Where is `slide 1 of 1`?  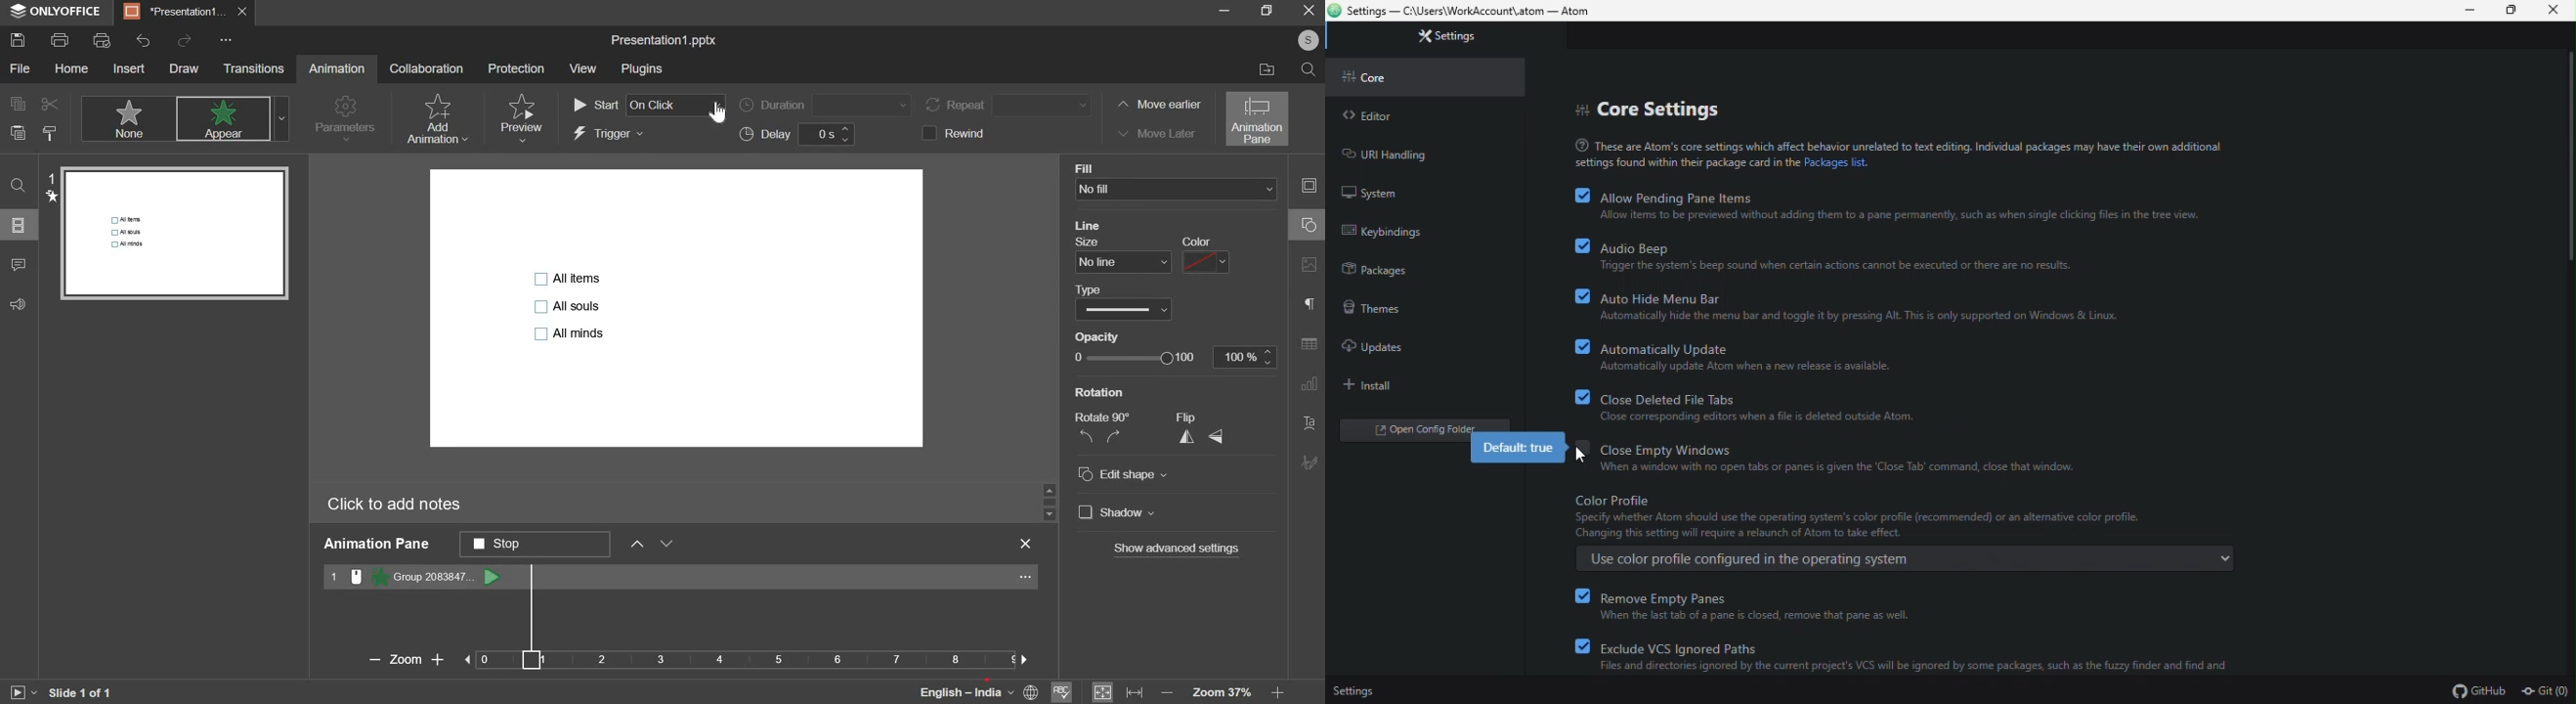
slide 1 of 1 is located at coordinates (79, 693).